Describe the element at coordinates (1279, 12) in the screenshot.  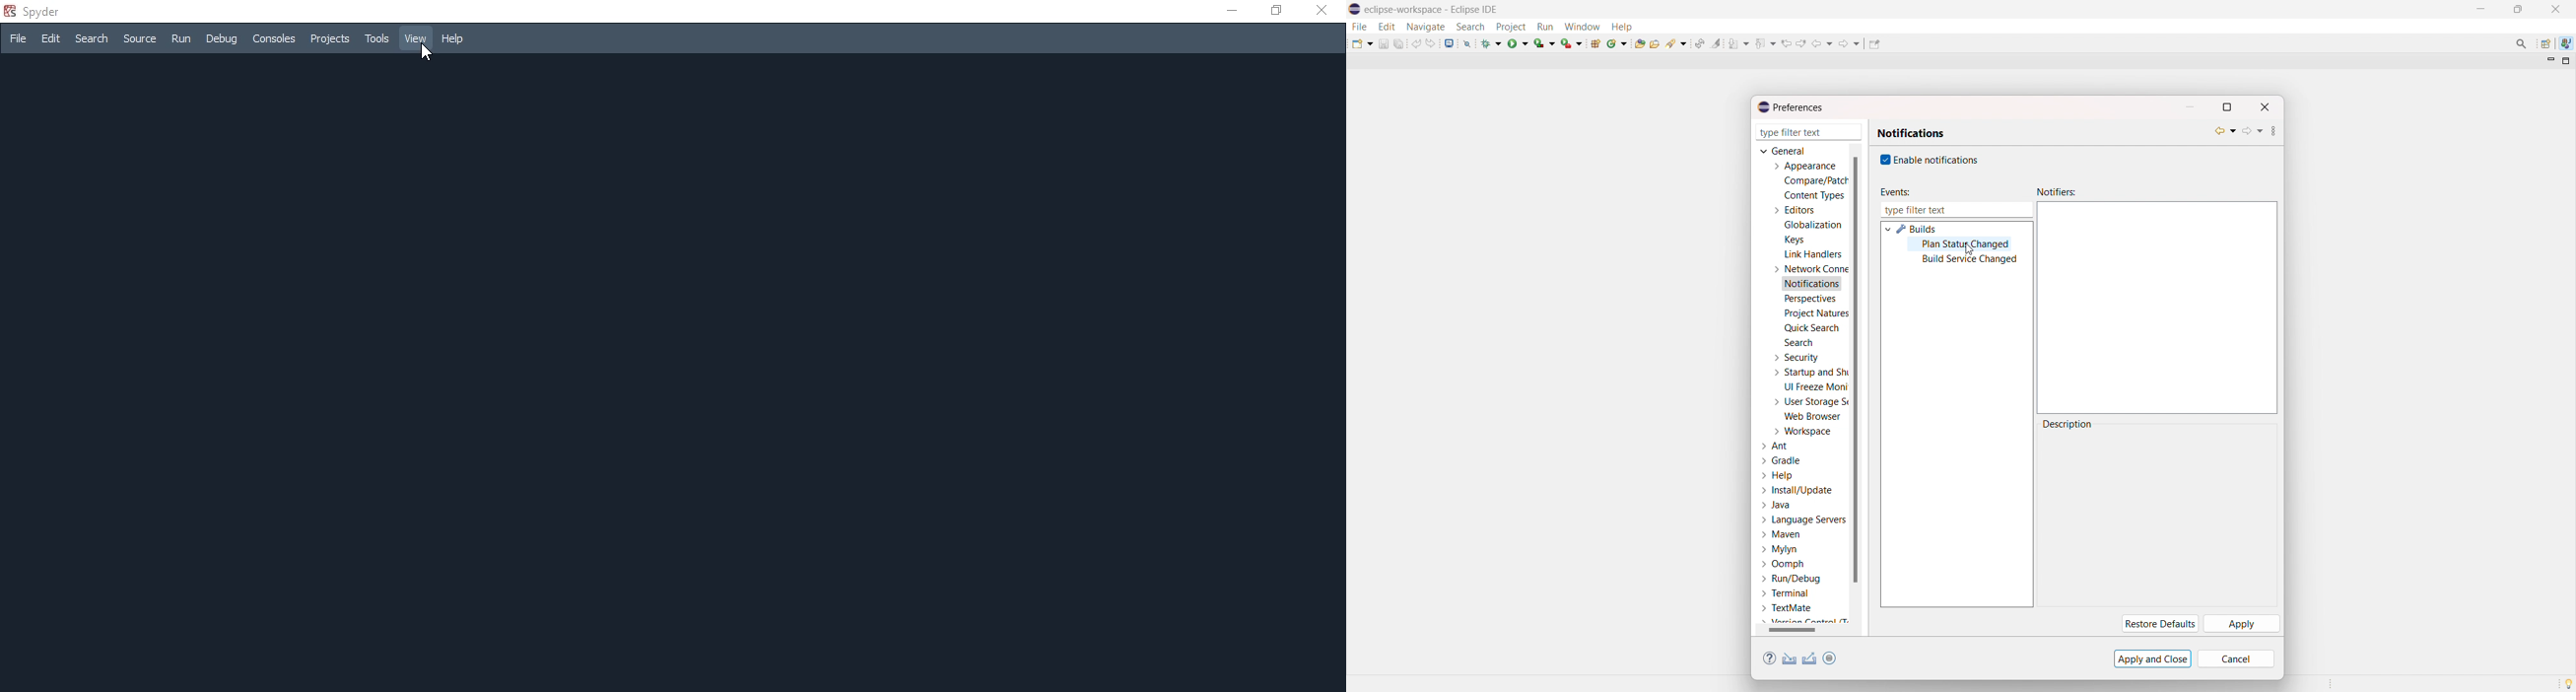
I see `restore` at that location.